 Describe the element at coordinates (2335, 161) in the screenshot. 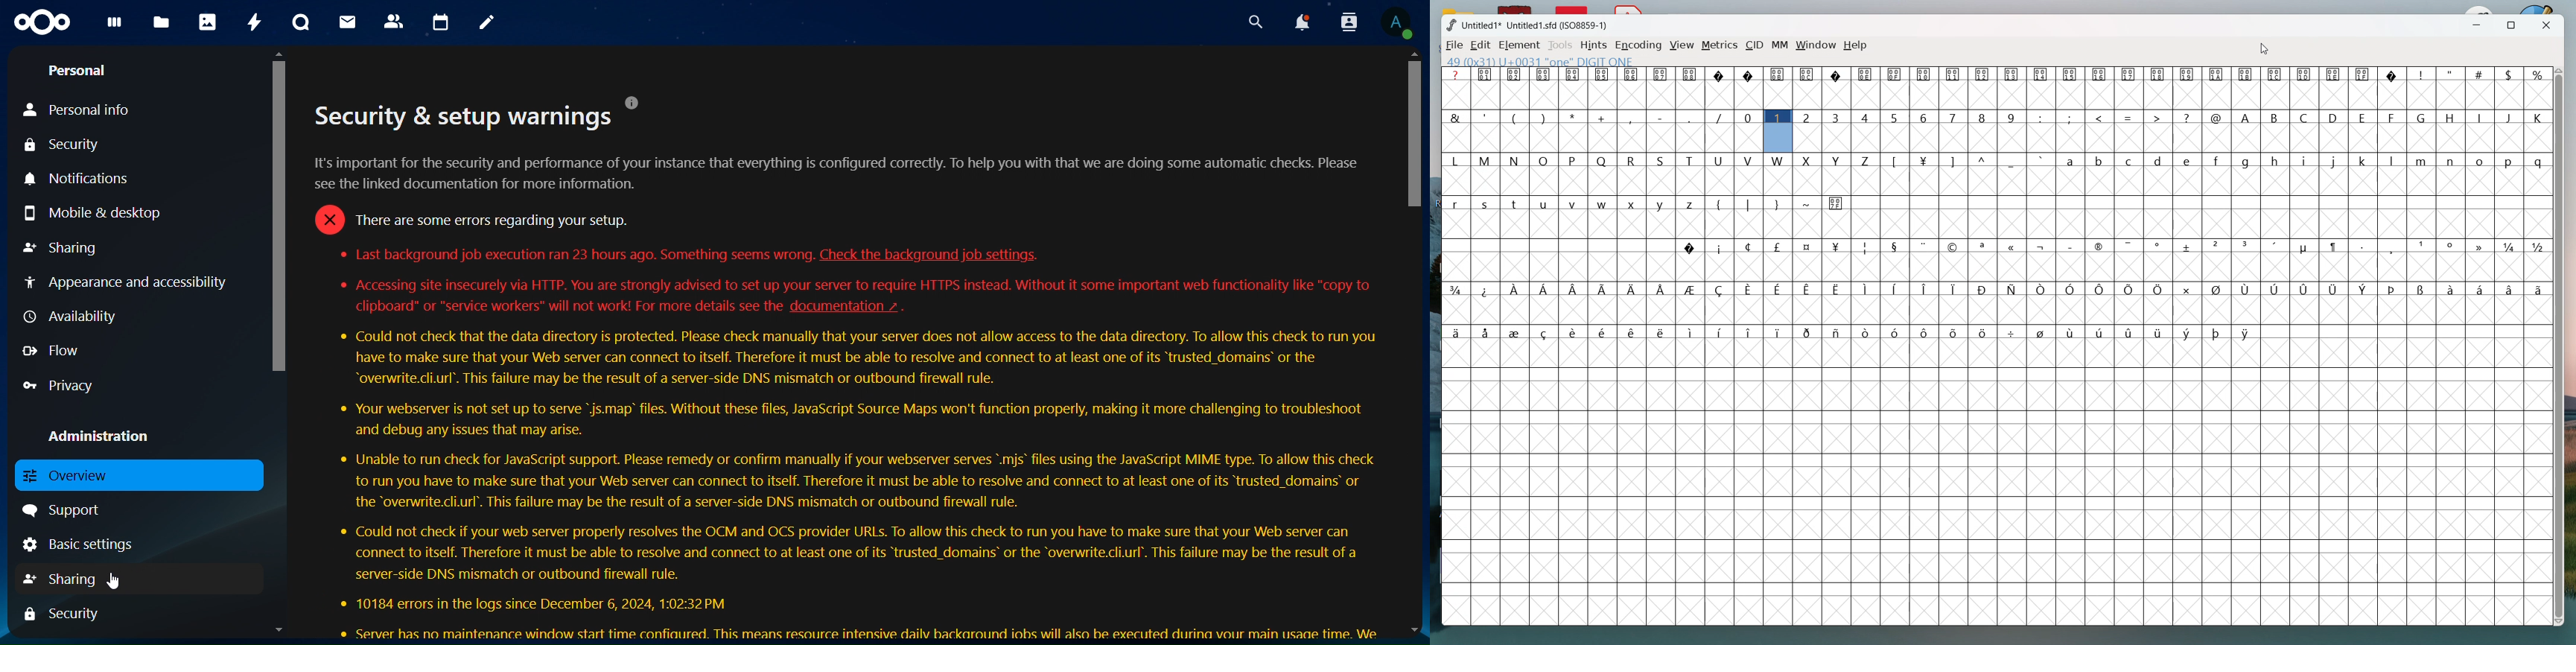

I see `j` at that location.